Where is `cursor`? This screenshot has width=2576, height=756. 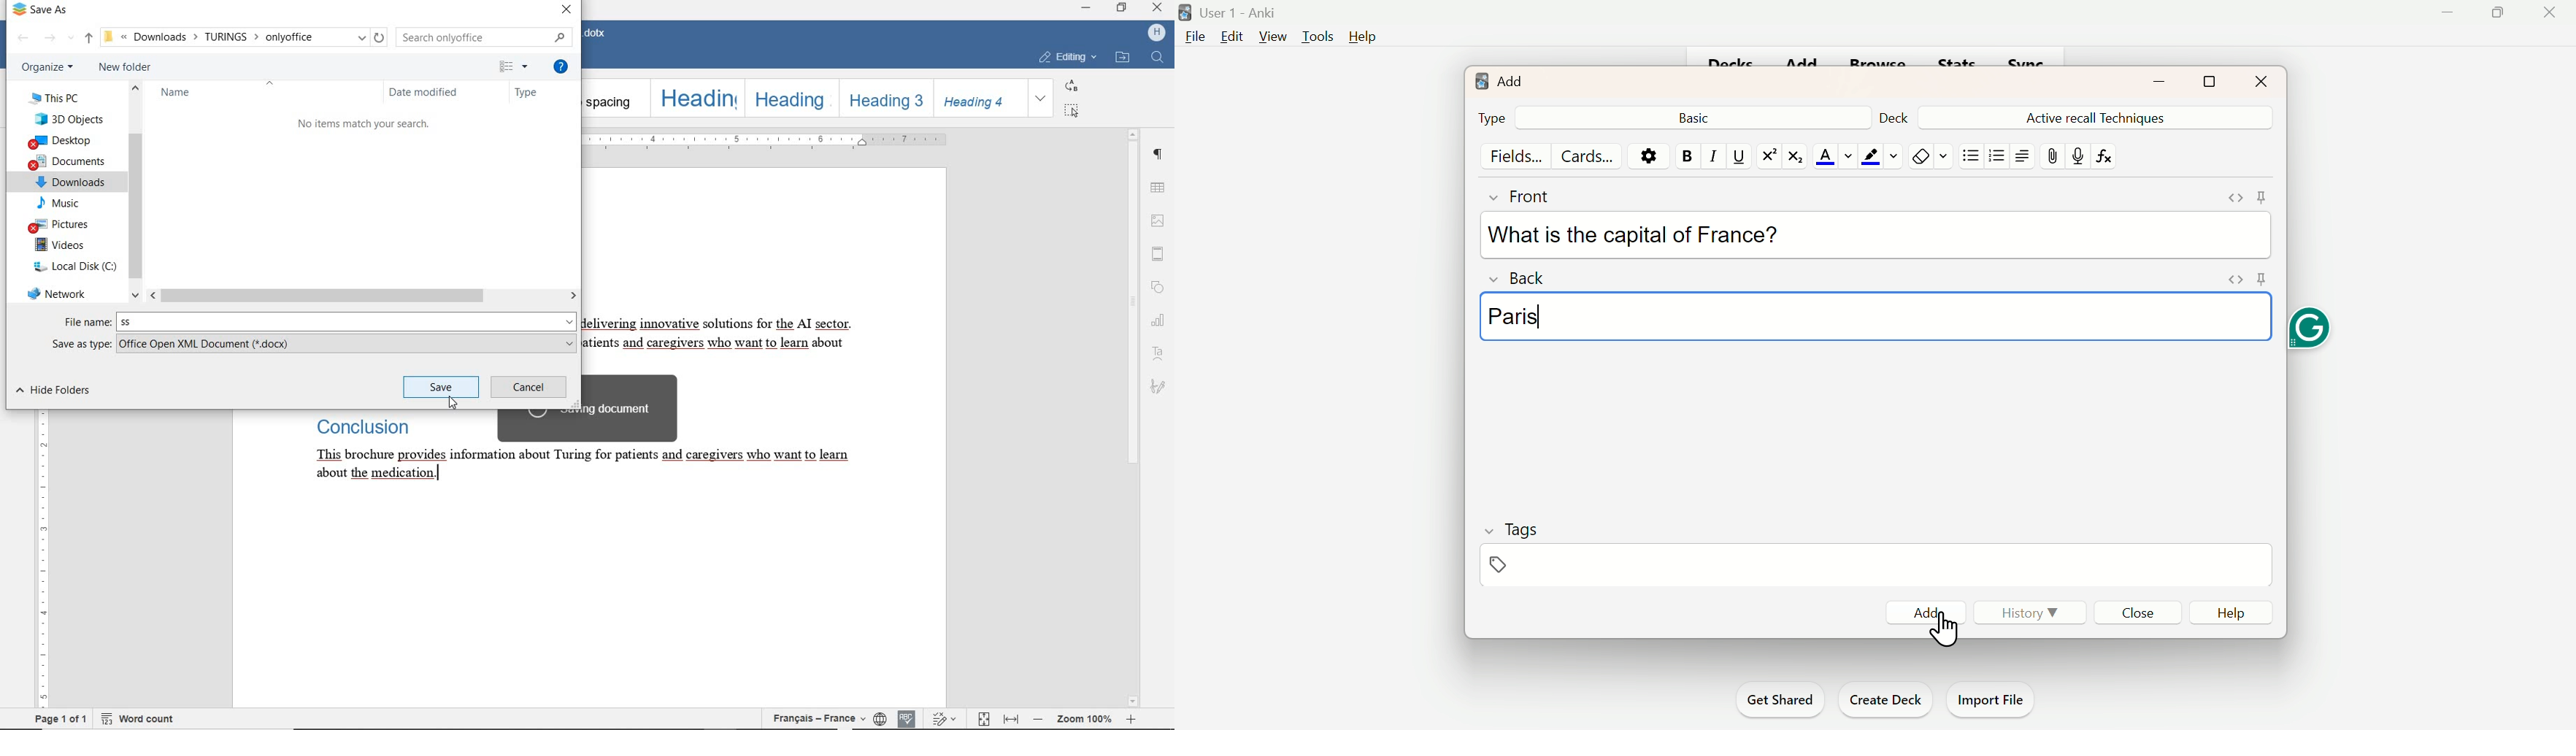
cursor is located at coordinates (1937, 636).